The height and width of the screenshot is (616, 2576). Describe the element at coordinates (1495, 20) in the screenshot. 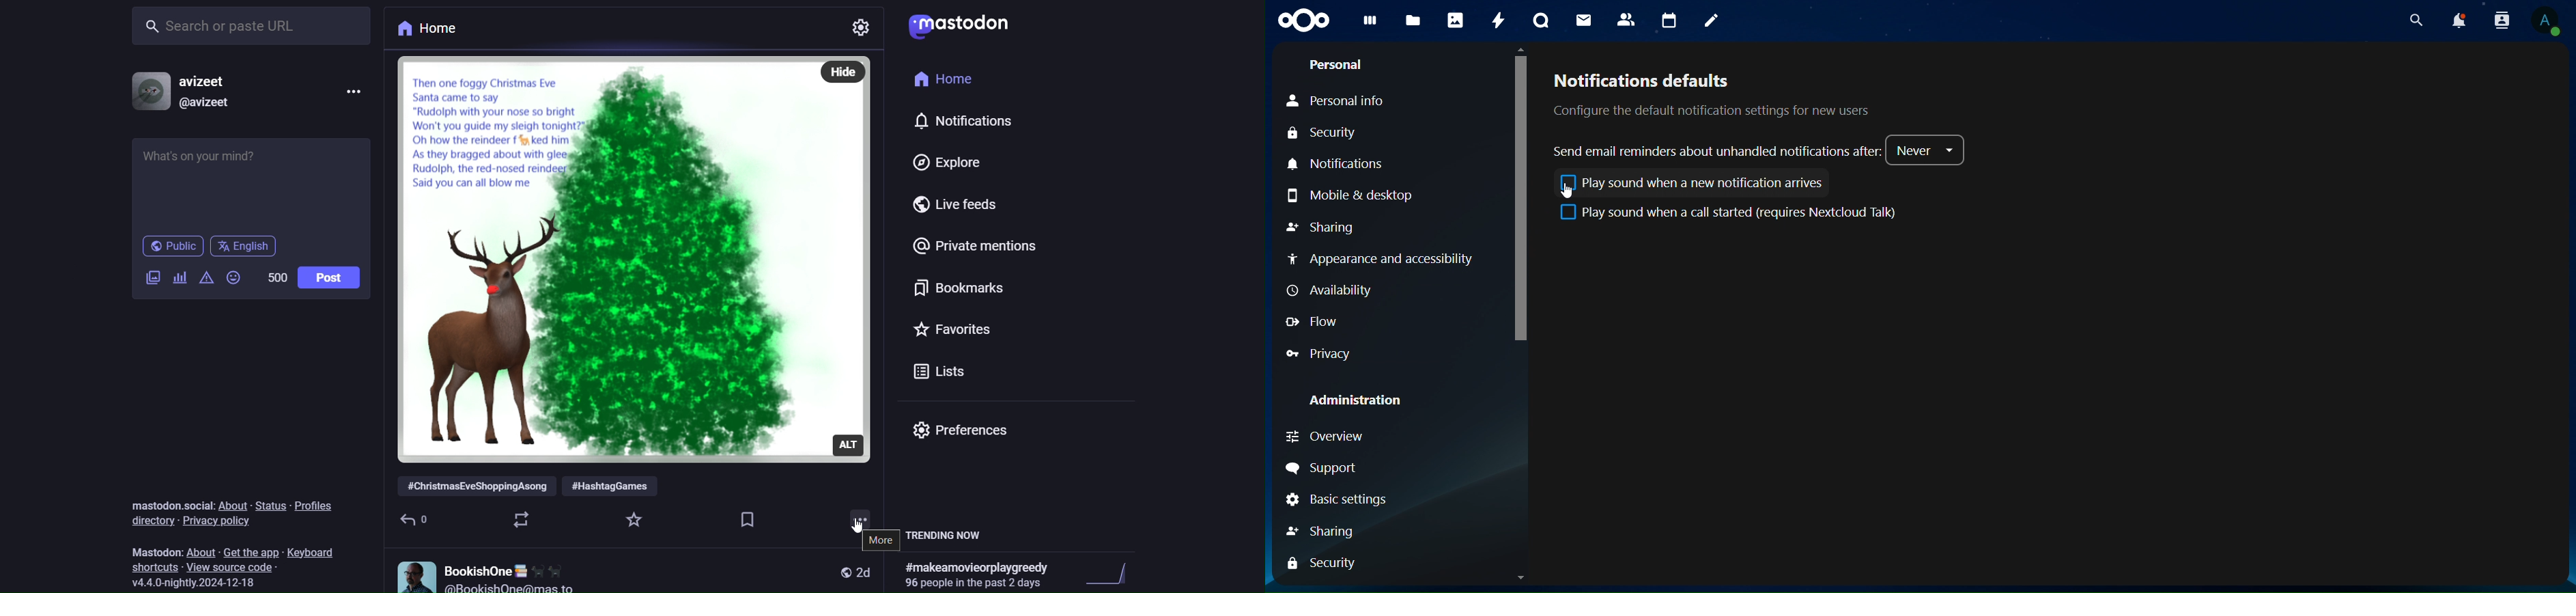

I see `activity` at that location.